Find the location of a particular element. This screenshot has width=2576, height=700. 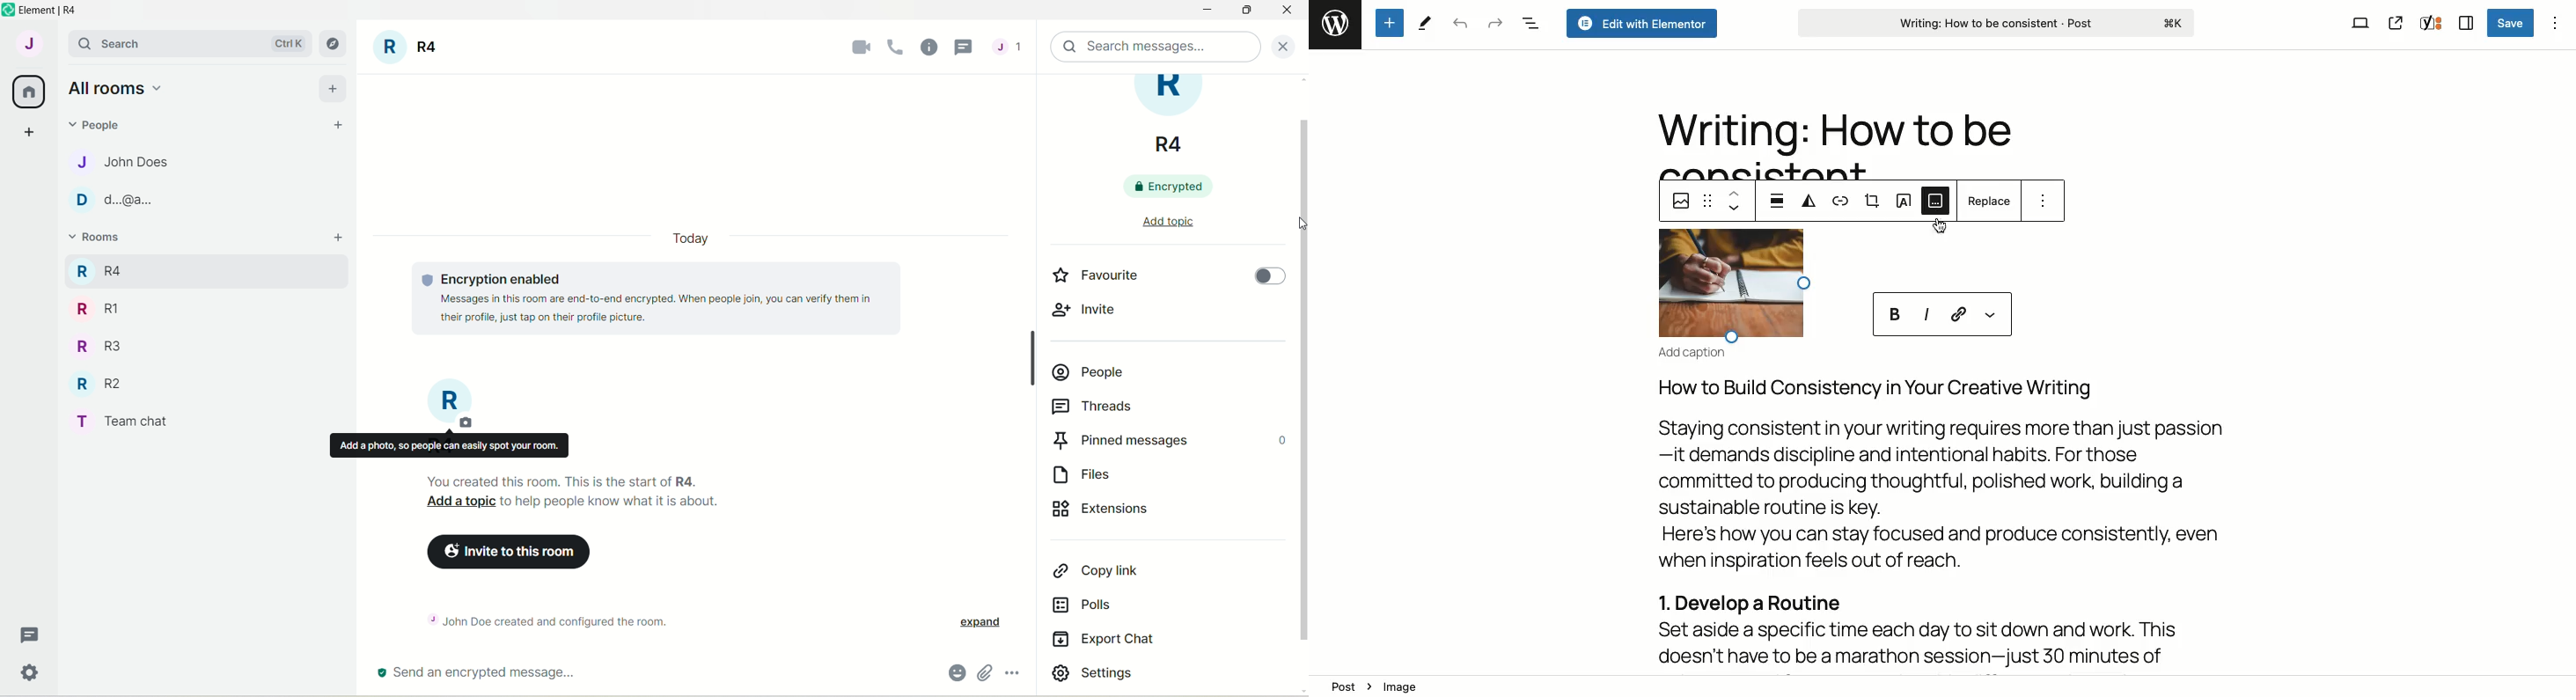

threads is located at coordinates (1008, 50).